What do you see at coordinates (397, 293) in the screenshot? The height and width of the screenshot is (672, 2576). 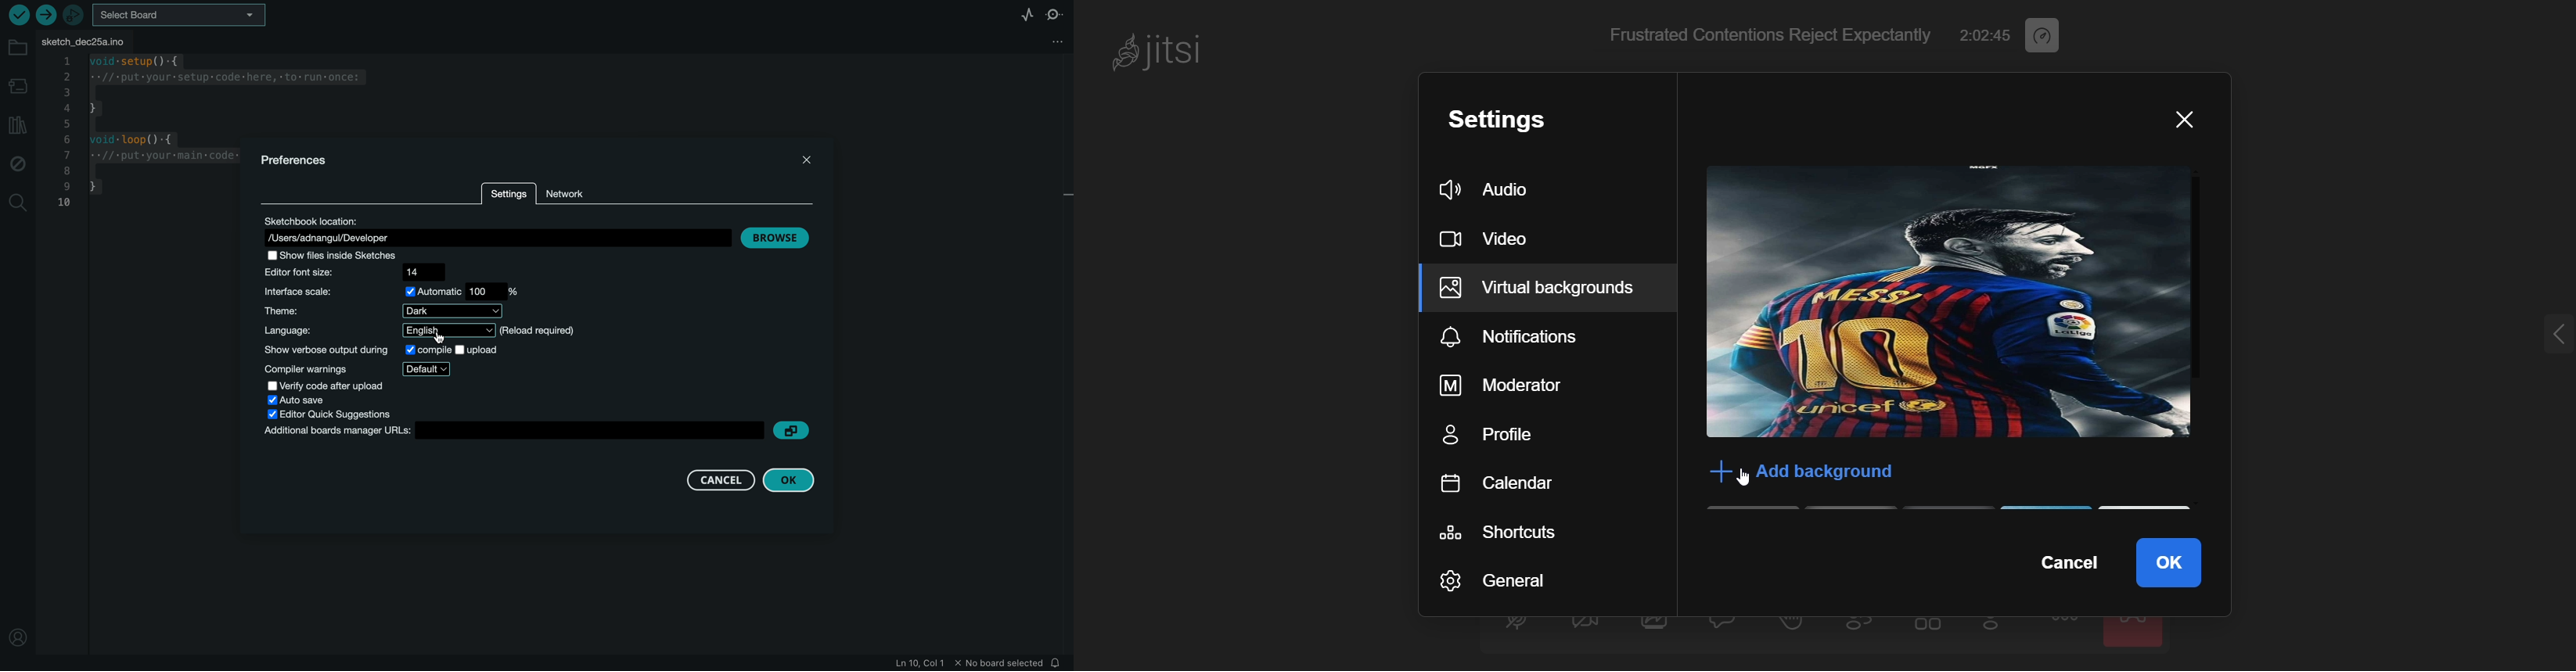 I see `scale` at bounding box center [397, 293].